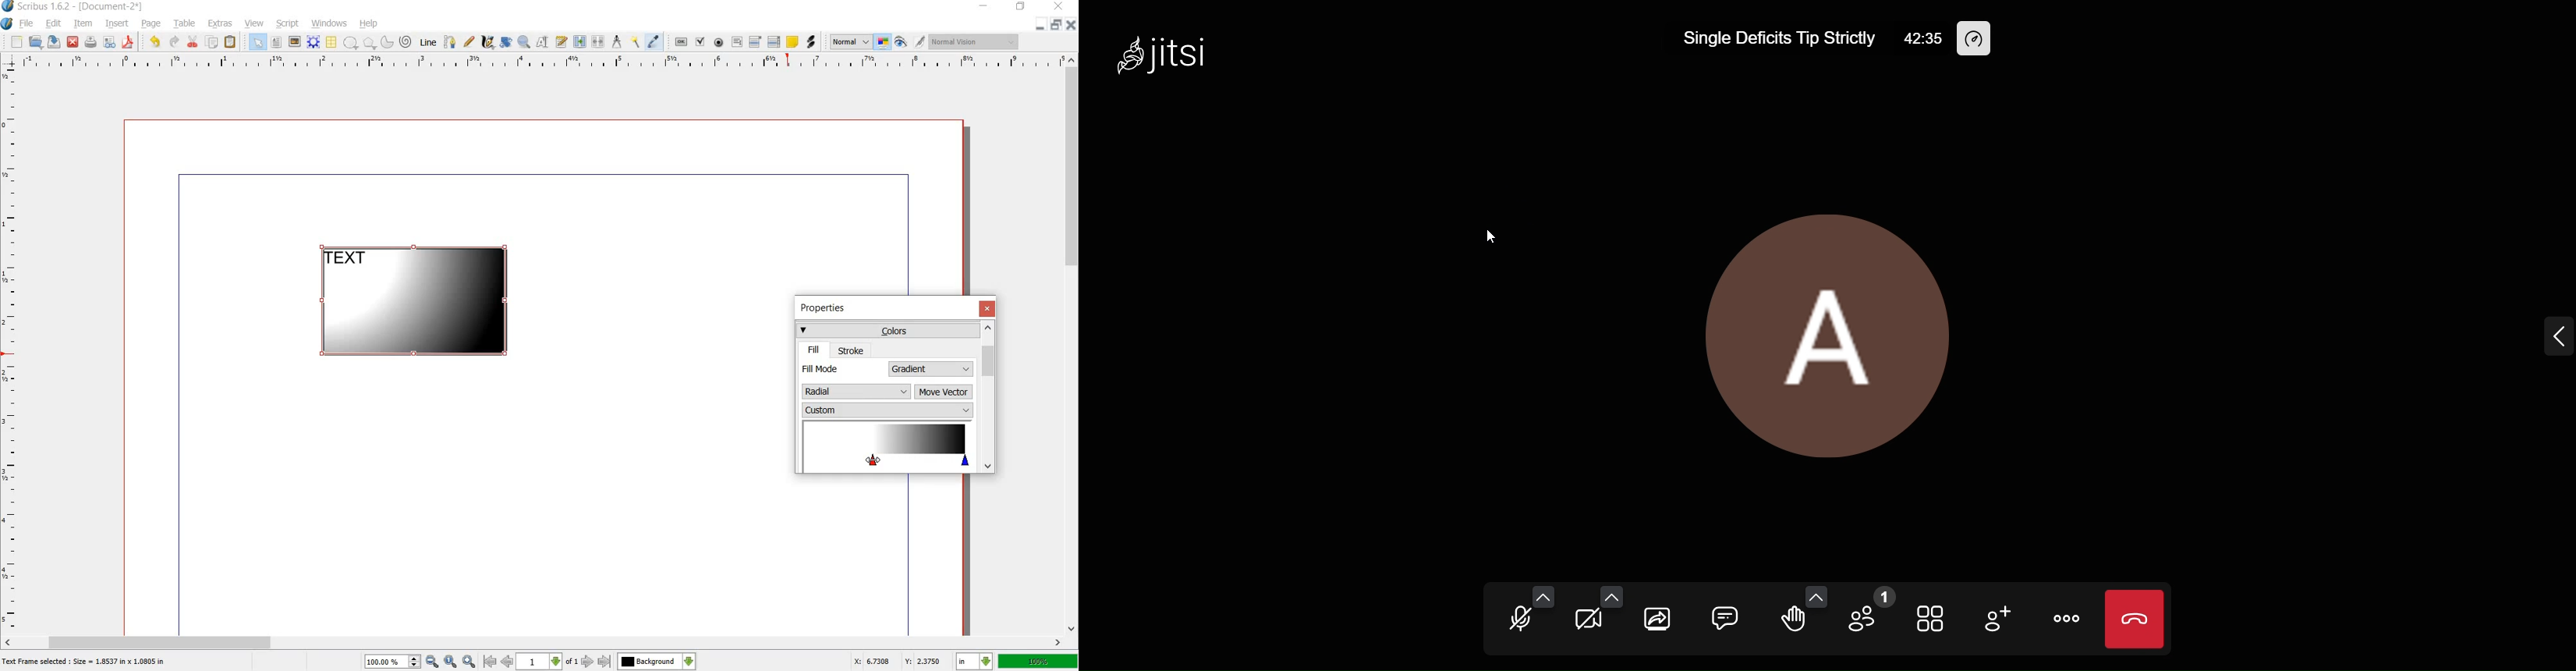  I want to click on preflight verifier, so click(109, 42).